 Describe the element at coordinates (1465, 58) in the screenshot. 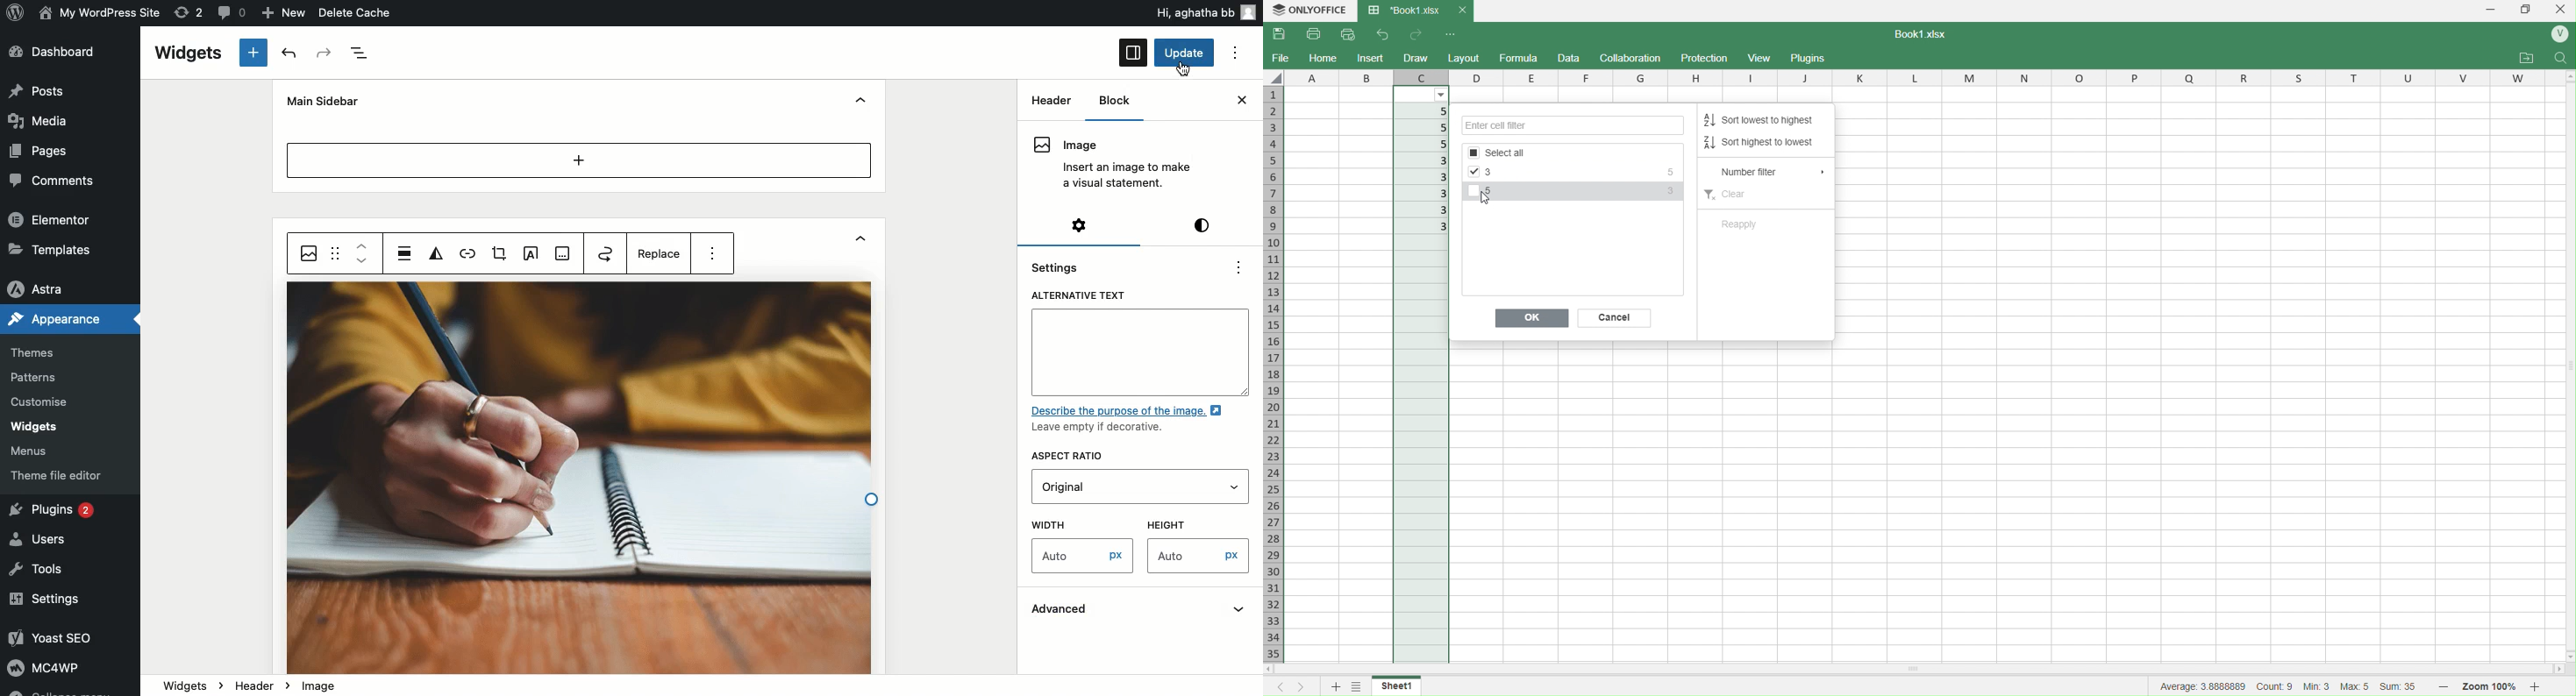

I see `Layout` at that location.